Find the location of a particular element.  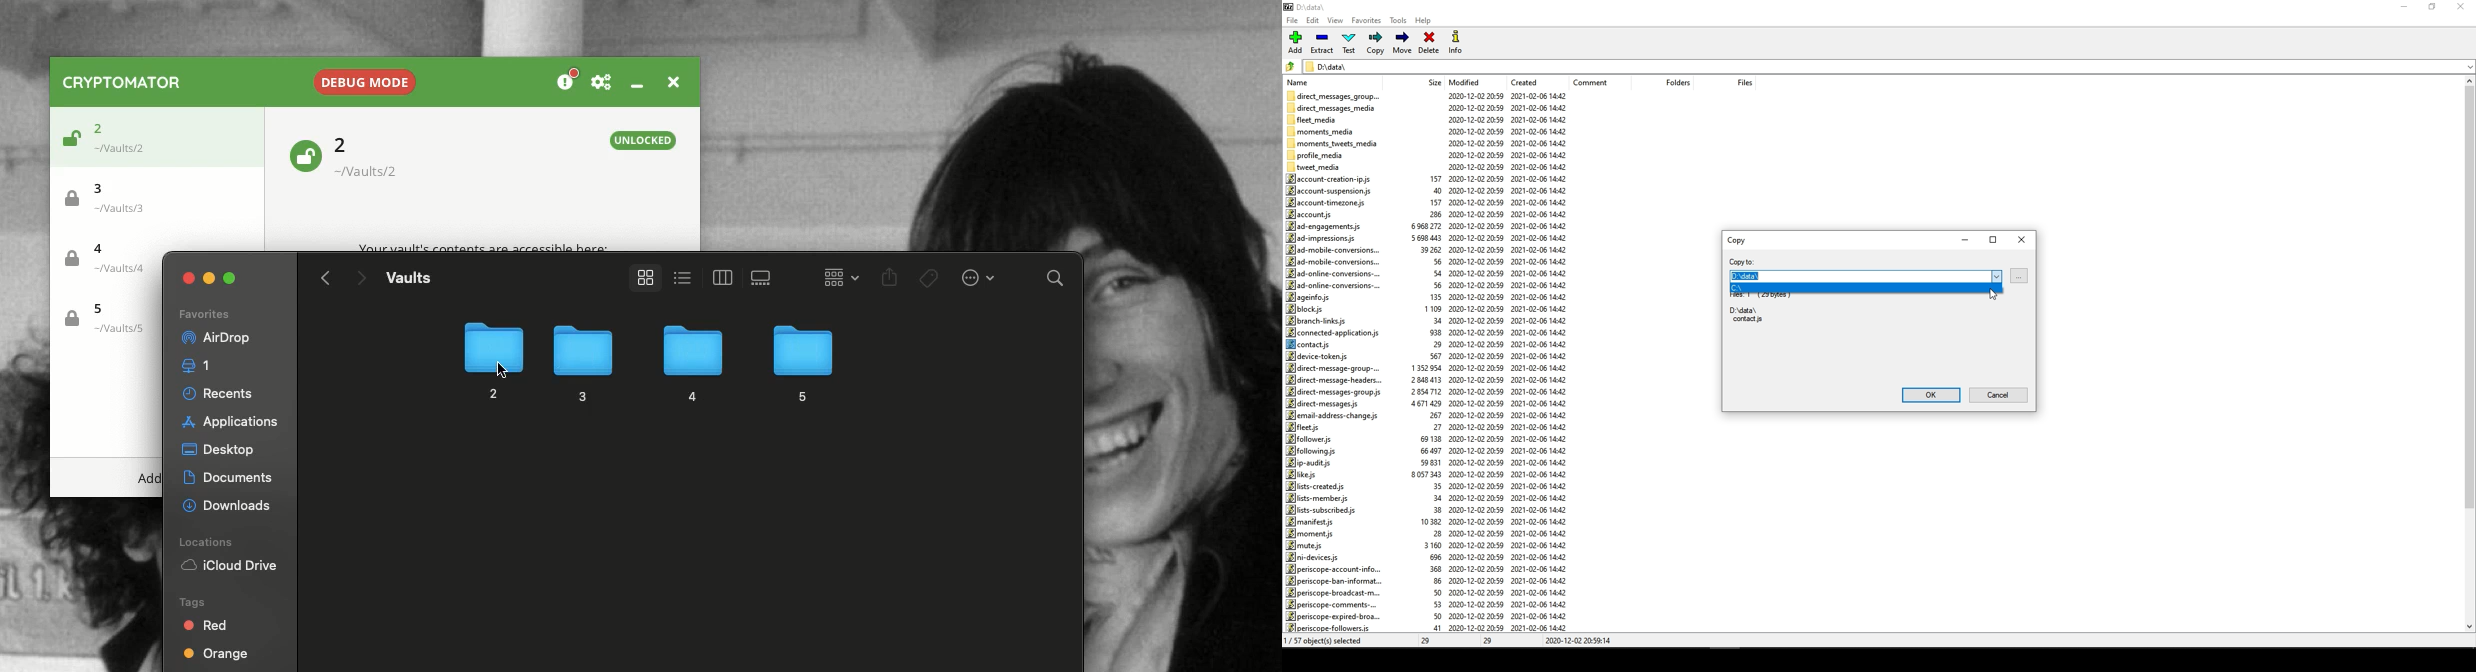

Add is located at coordinates (1298, 42).